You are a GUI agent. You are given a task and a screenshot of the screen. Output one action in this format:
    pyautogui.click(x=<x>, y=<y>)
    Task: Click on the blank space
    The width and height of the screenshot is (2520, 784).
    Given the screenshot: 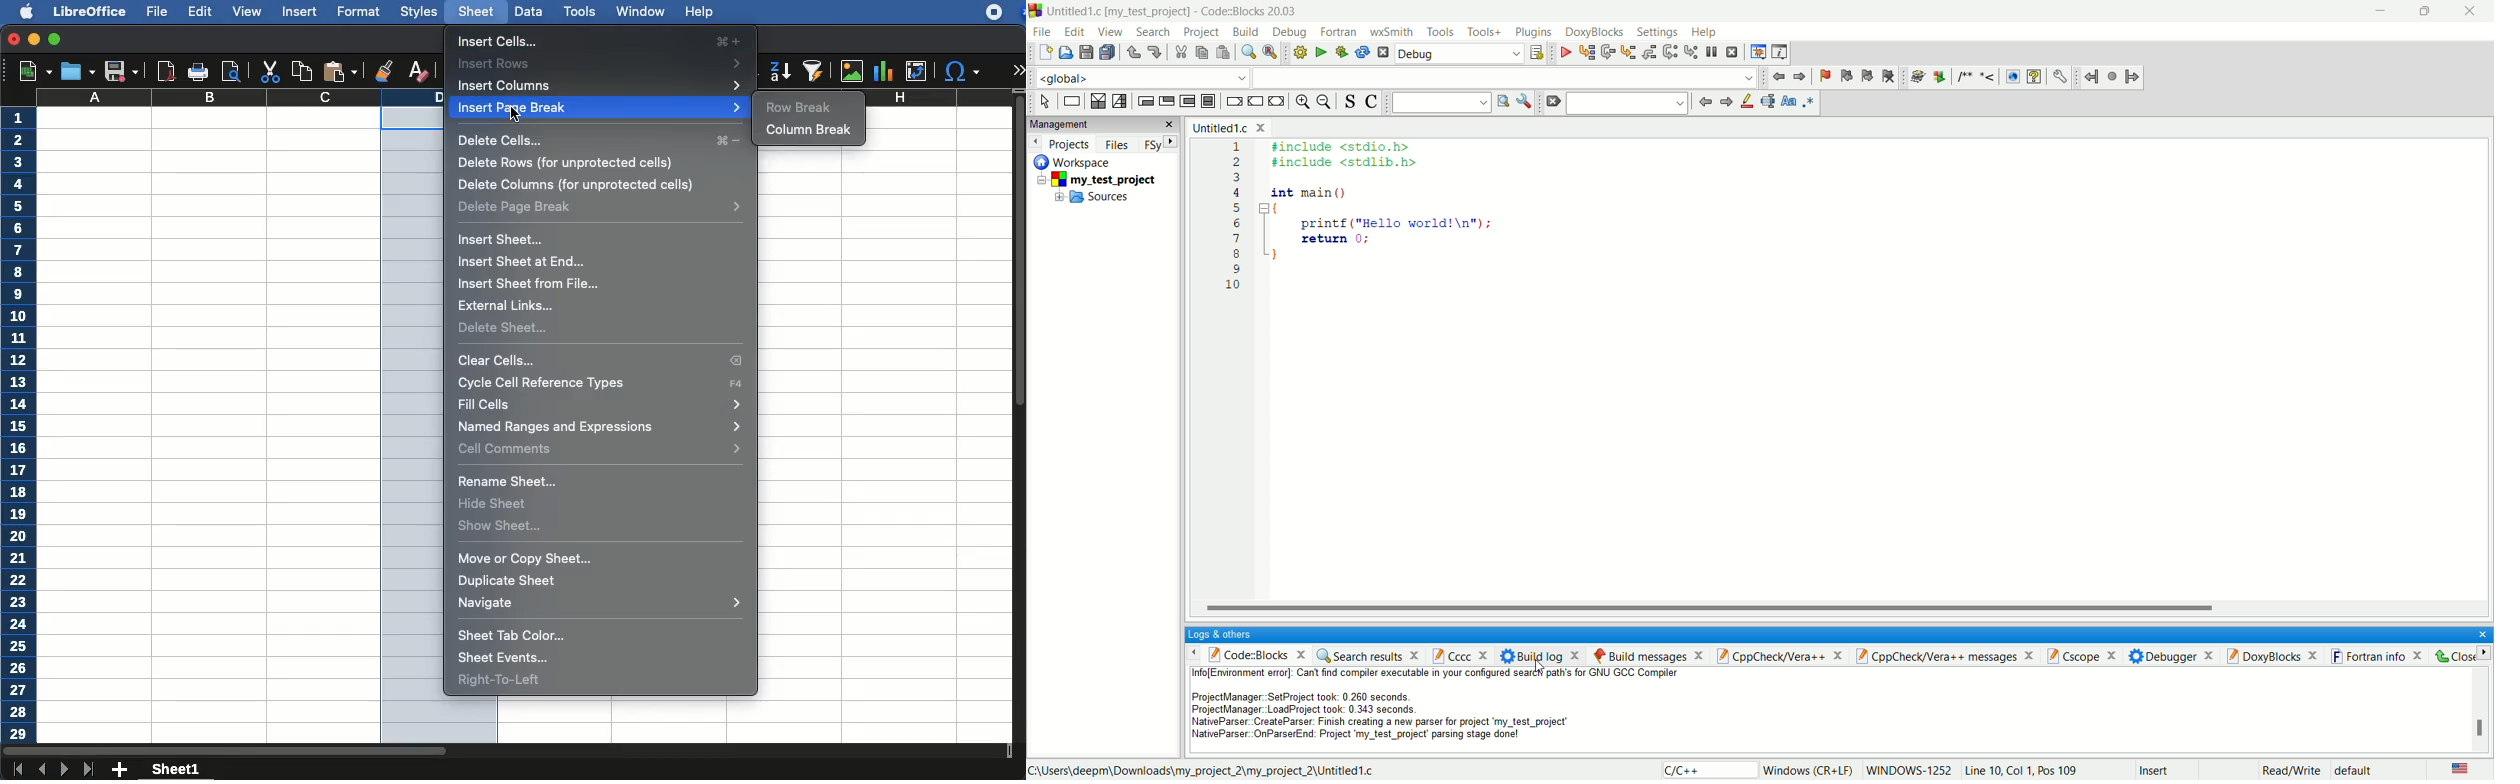 What is the action you would take?
    pyautogui.click(x=1506, y=76)
    